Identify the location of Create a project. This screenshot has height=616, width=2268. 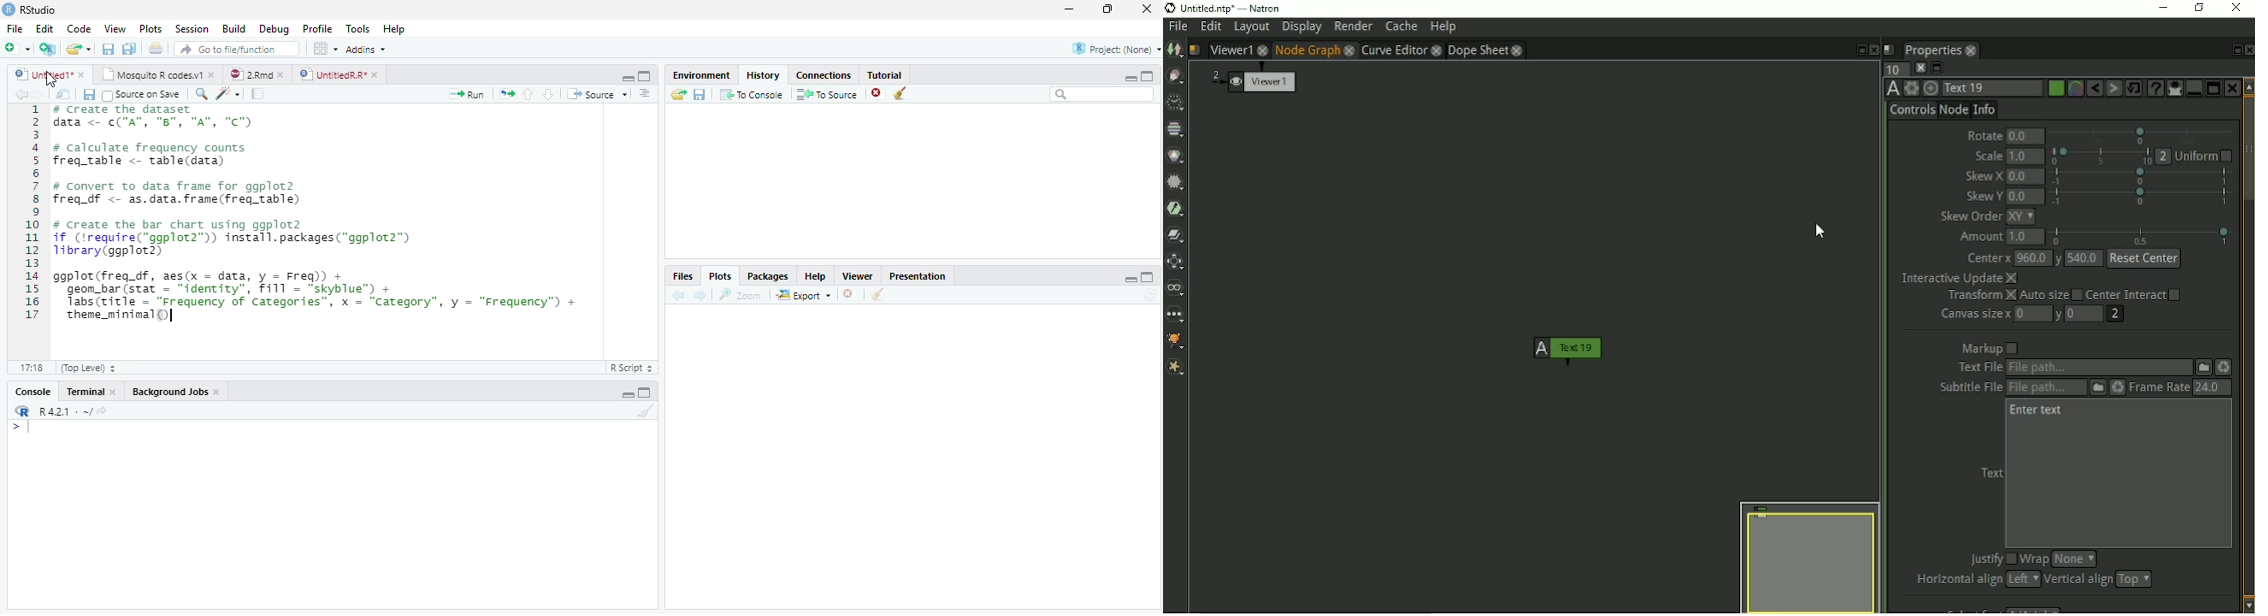
(46, 48).